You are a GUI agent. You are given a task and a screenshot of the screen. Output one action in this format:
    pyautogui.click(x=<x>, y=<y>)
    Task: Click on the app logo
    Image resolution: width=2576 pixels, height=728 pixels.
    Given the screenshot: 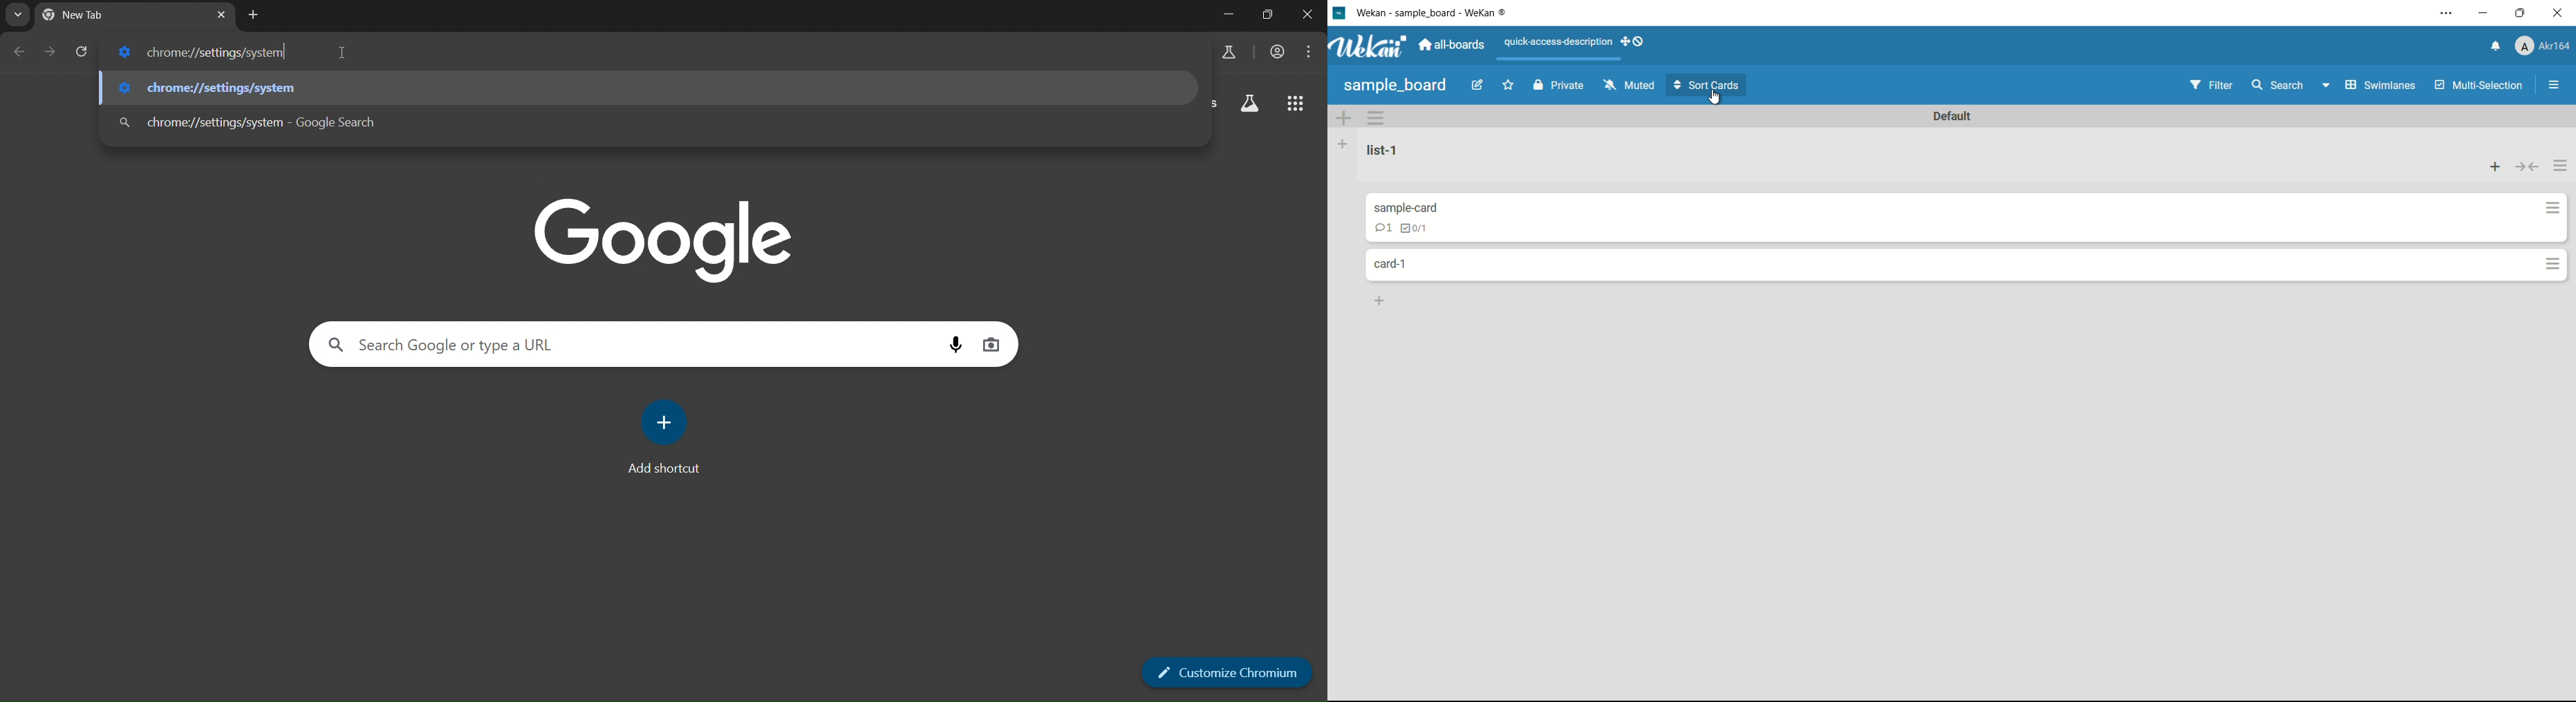 What is the action you would take?
    pyautogui.click(x=1368, y=46)
    